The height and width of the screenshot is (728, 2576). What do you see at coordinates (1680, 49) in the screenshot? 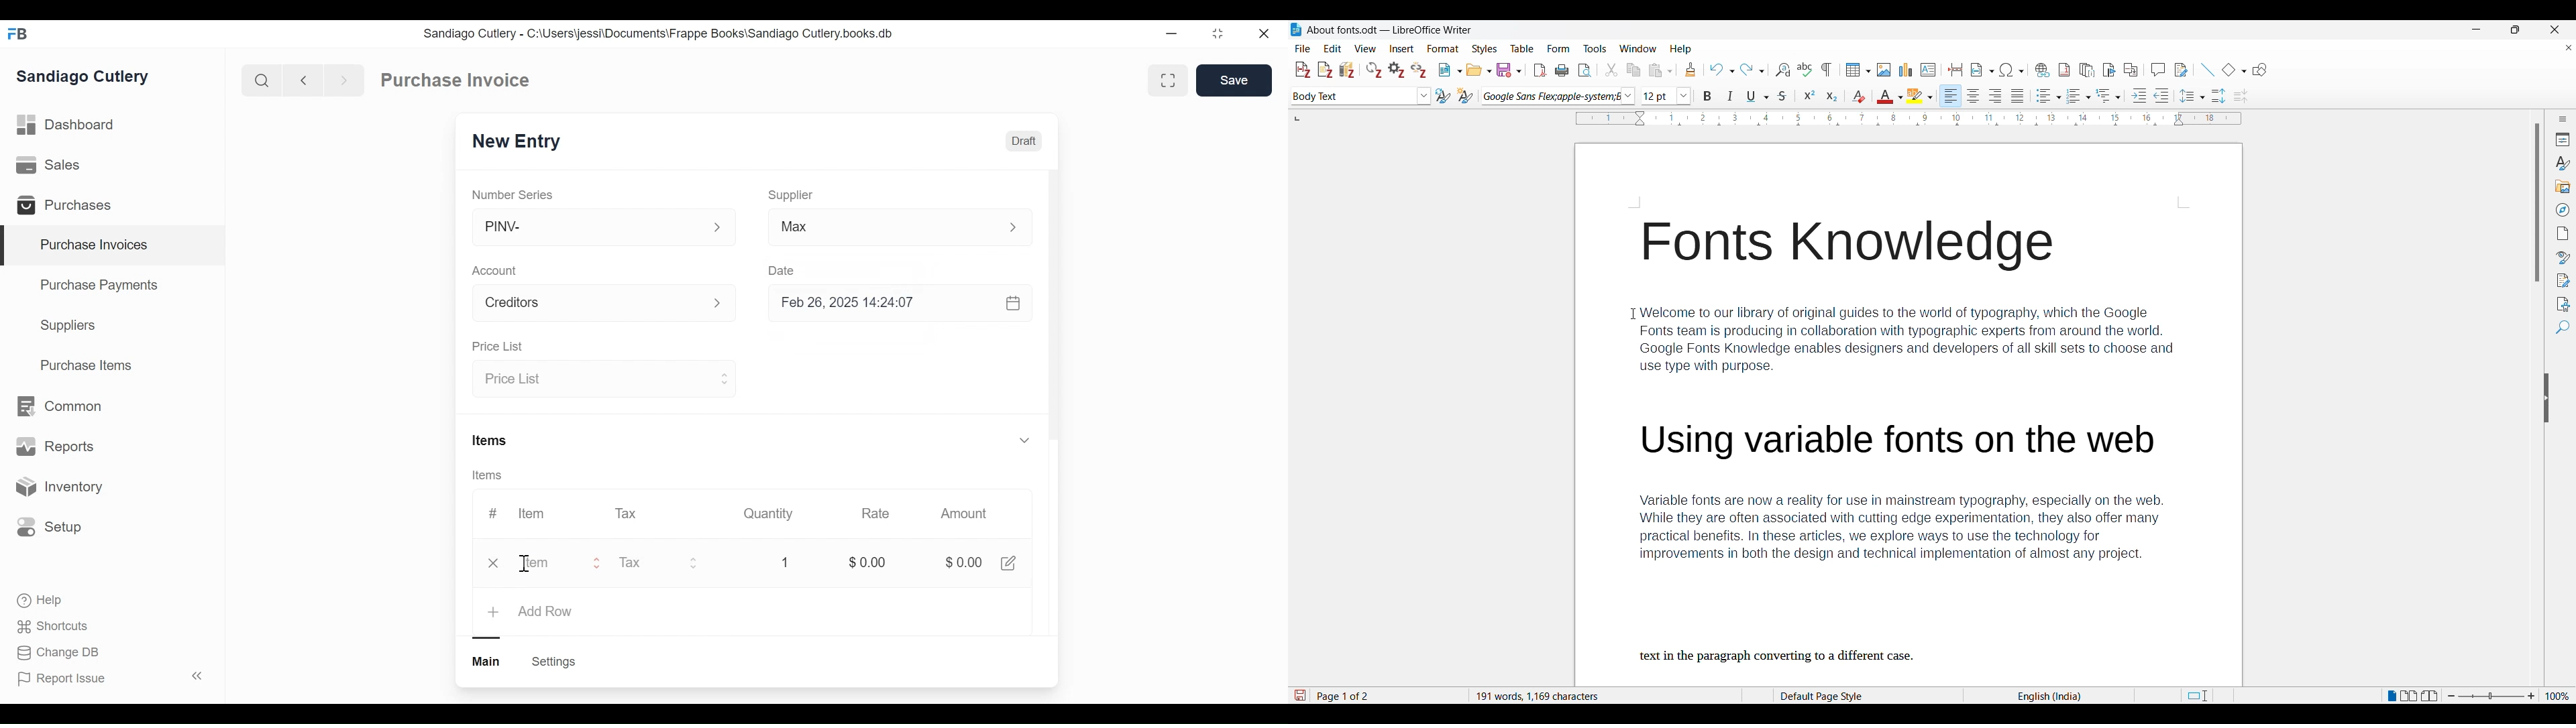
I see `Help menu` at bounding box center [1680, 49].